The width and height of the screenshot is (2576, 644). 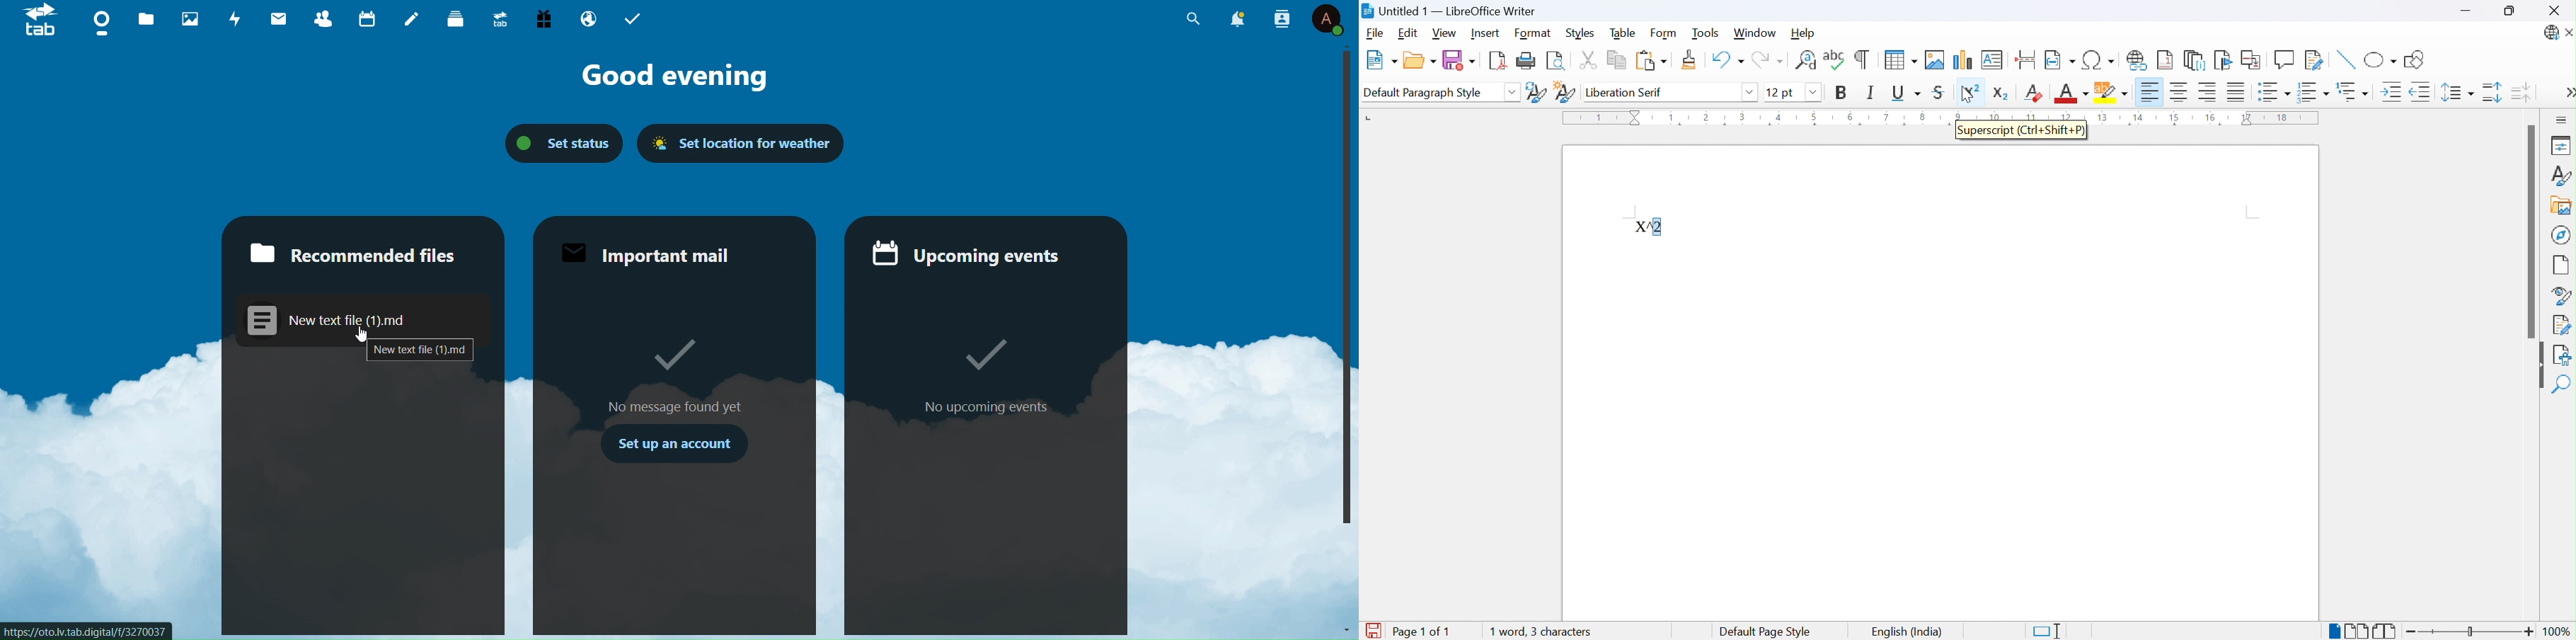 I want to click on INcrease paragraph sacing, so click(x=2492, y=92).